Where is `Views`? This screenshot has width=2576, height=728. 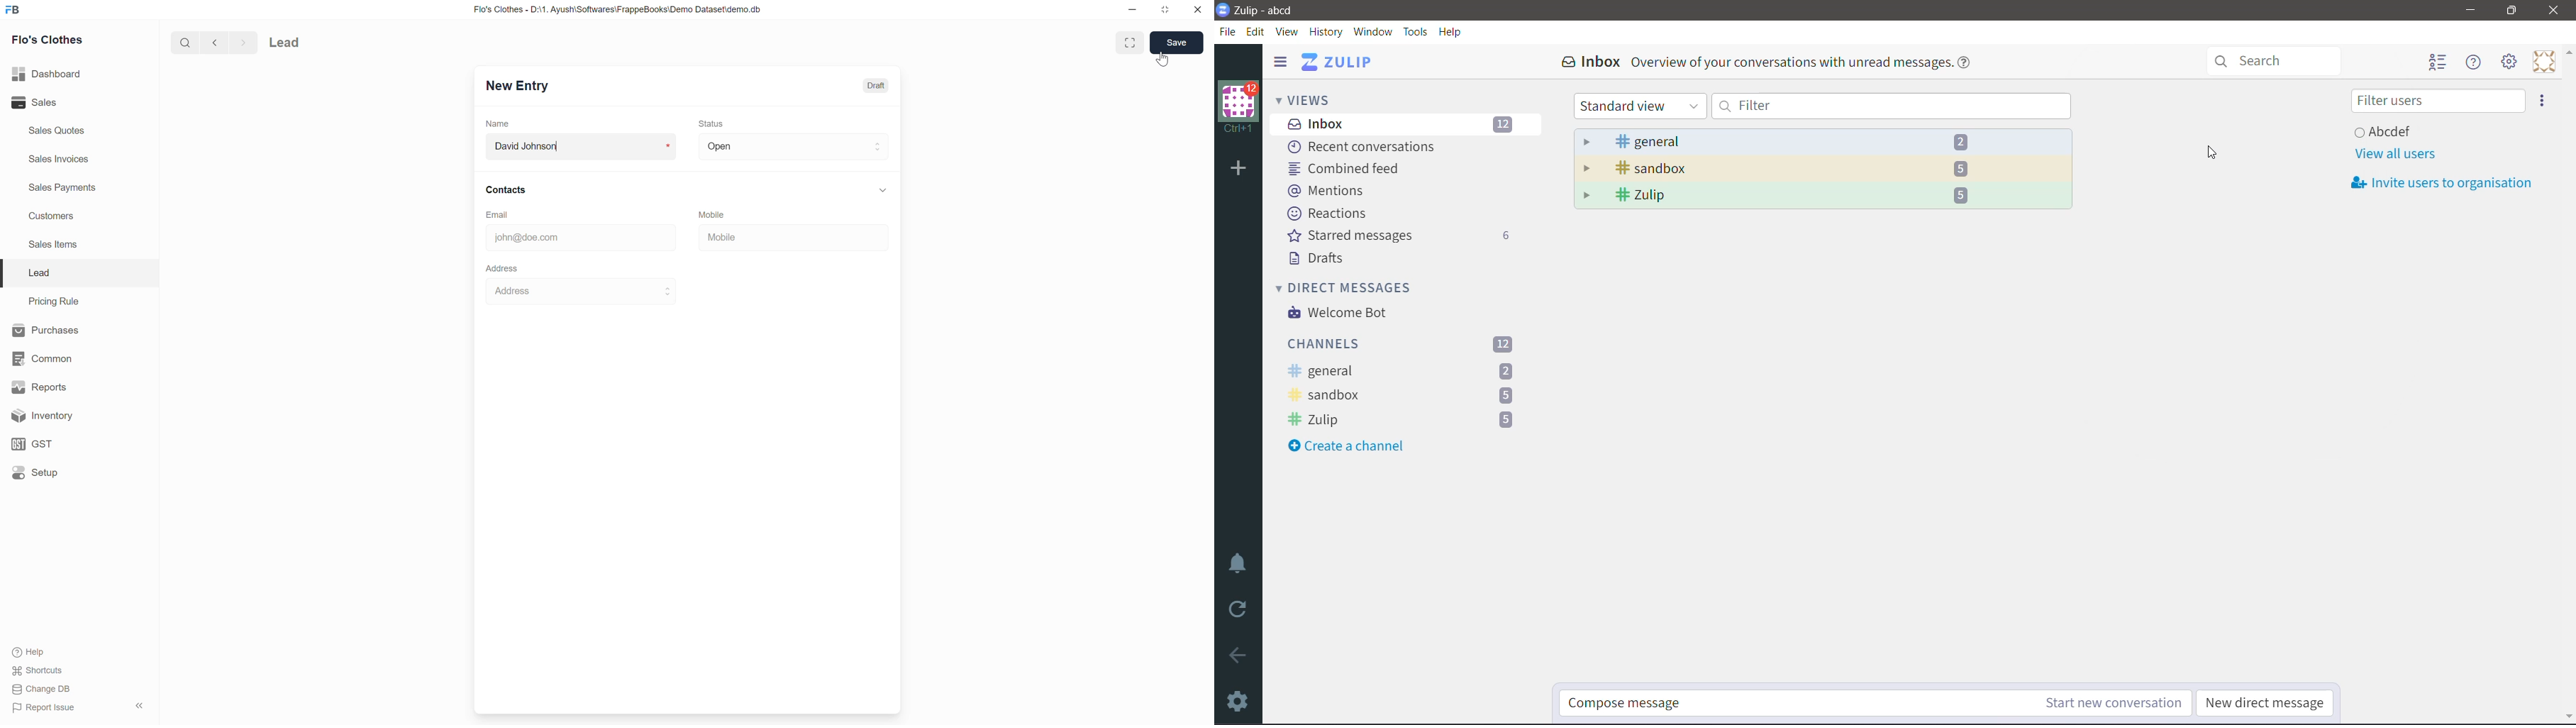
Views is located at coordinates (1309, 99).